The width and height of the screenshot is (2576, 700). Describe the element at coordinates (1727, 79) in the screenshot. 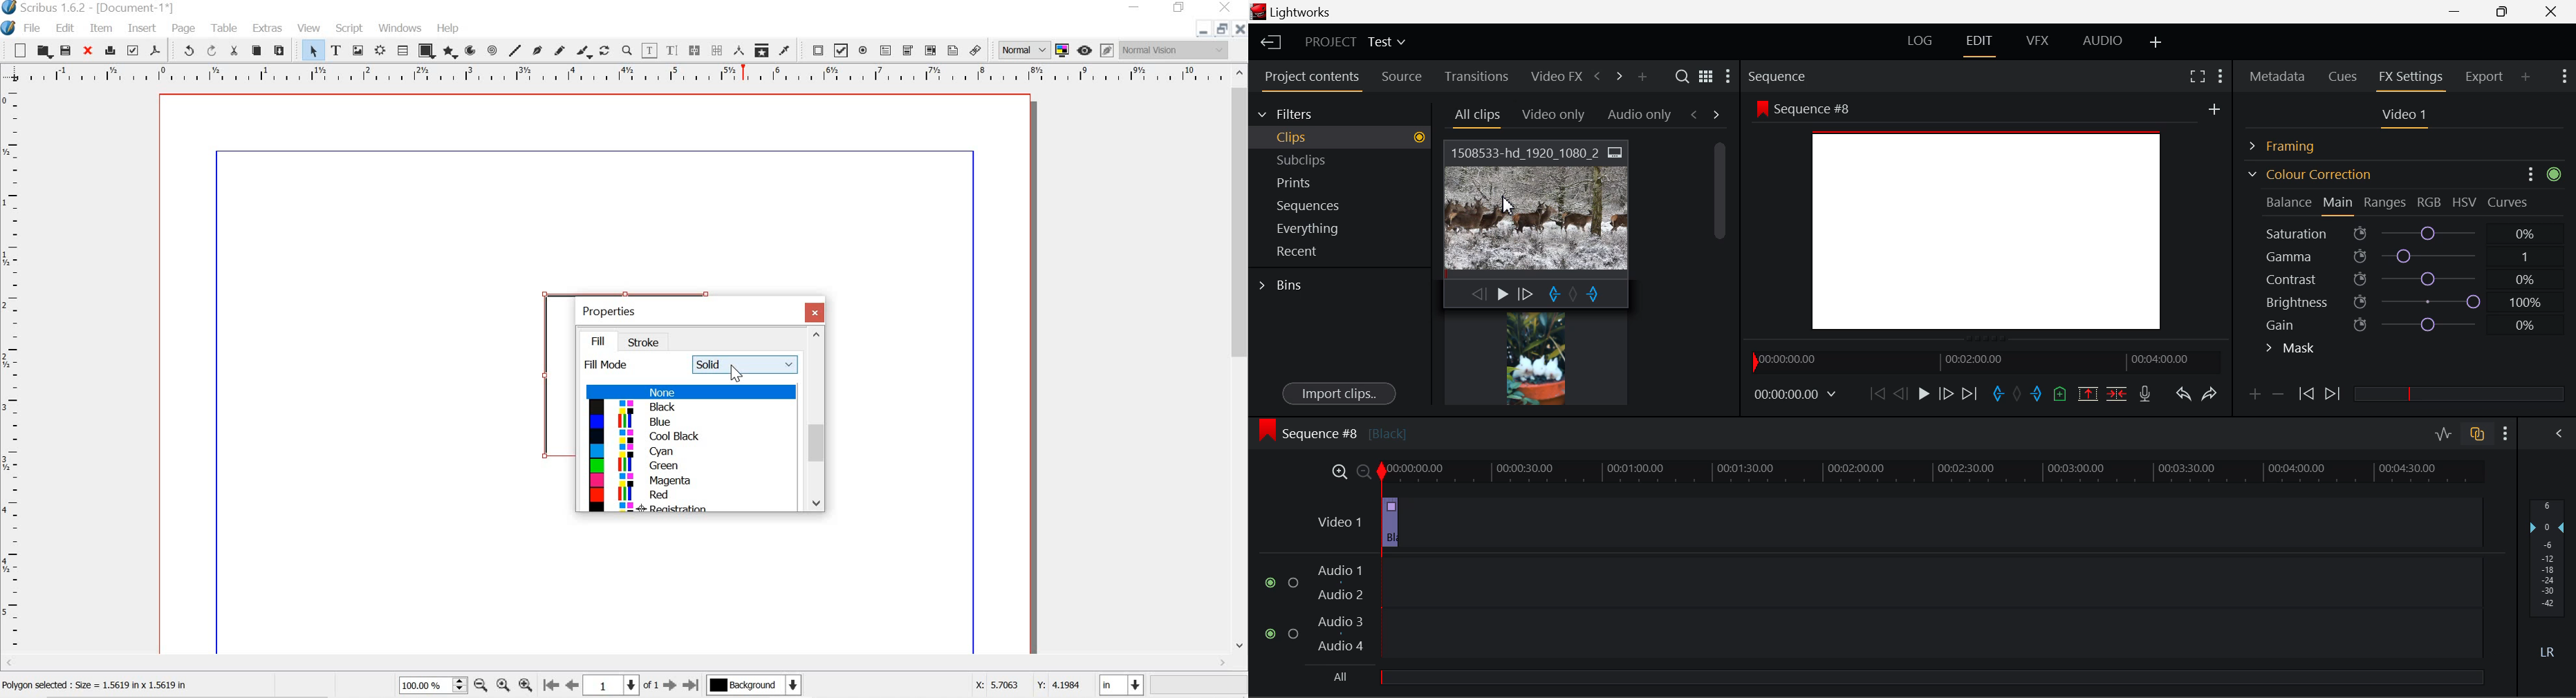

I see `Show Settings` at that location.